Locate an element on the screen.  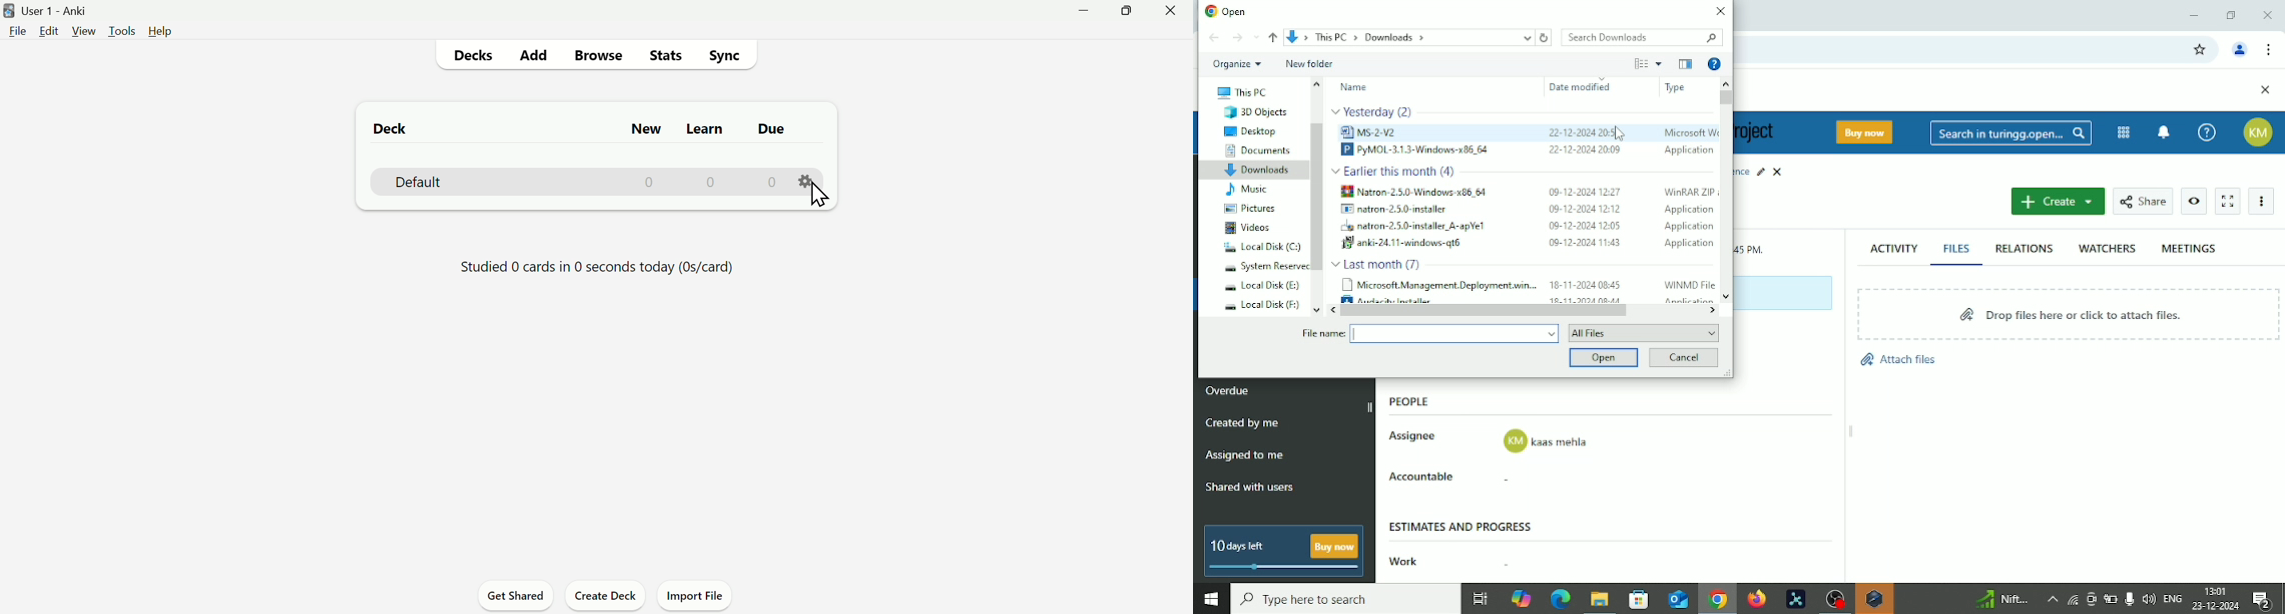
Notifications is located at coordinates (2268, 600).